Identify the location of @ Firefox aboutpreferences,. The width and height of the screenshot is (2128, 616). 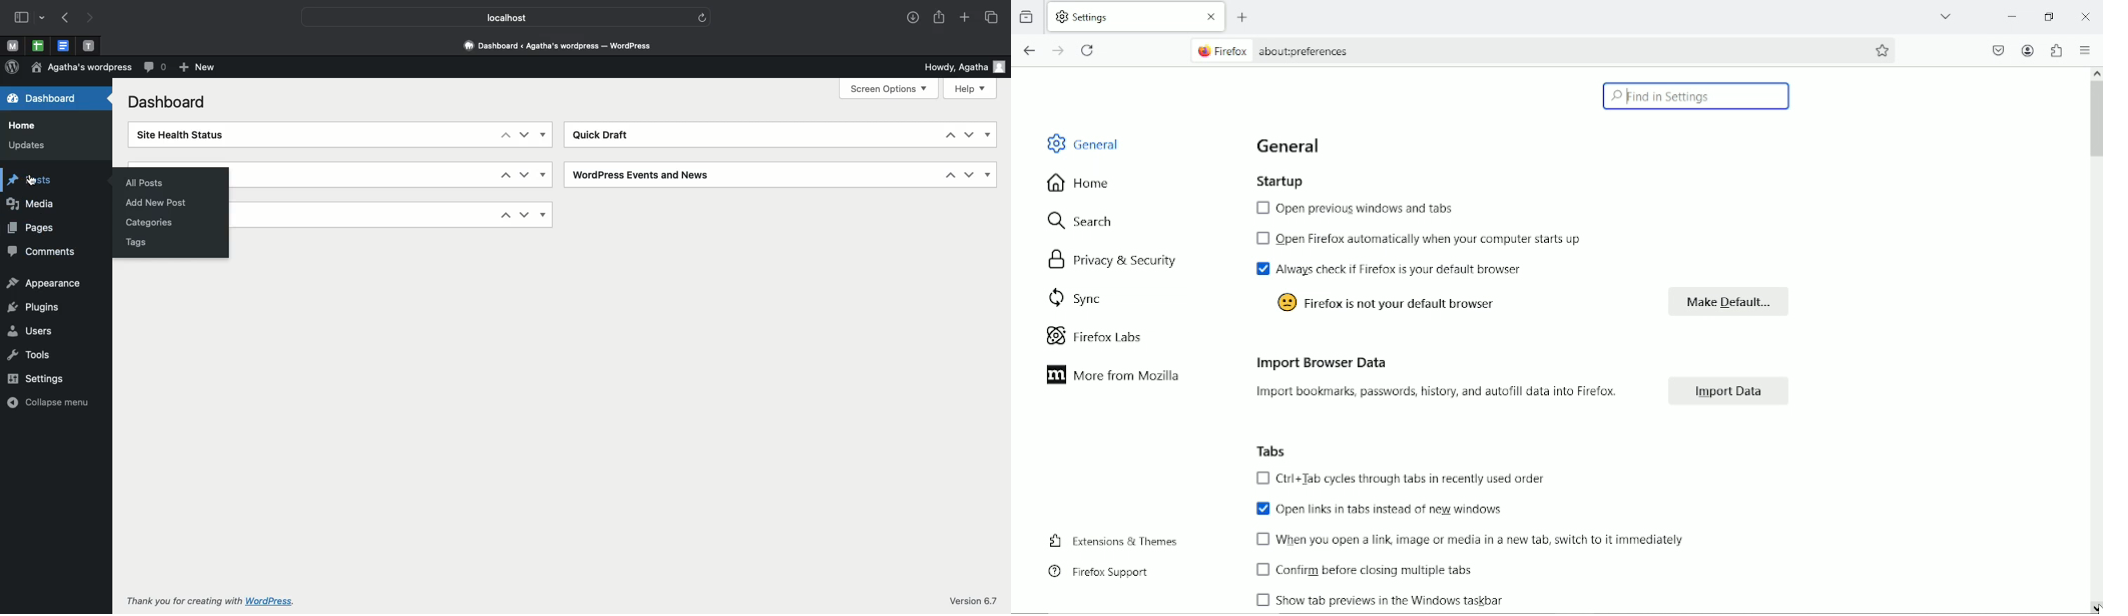
(1292, 52).